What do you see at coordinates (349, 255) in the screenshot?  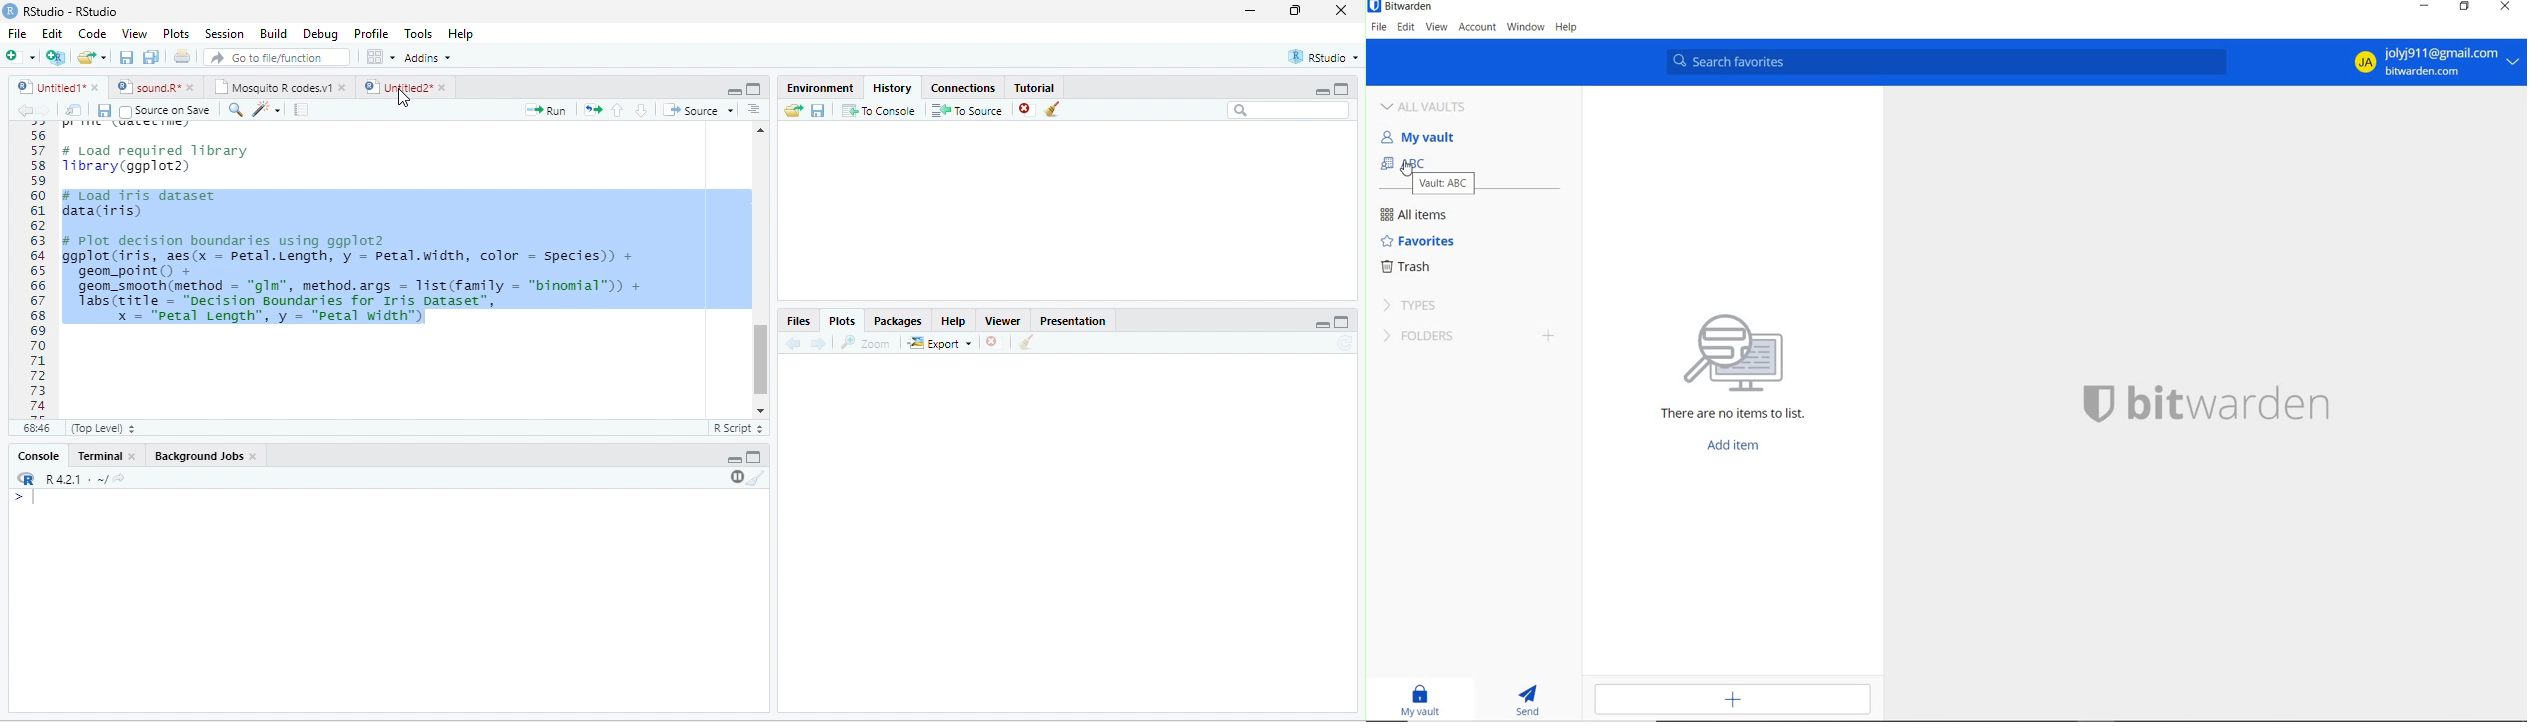 I see `# Plot decision boundaries using ggplot2
ggplot(iris, aes(x = petal.Length, y = Petal.width, color = Species) +
geom_point() +` at bounding box center [349, 255].